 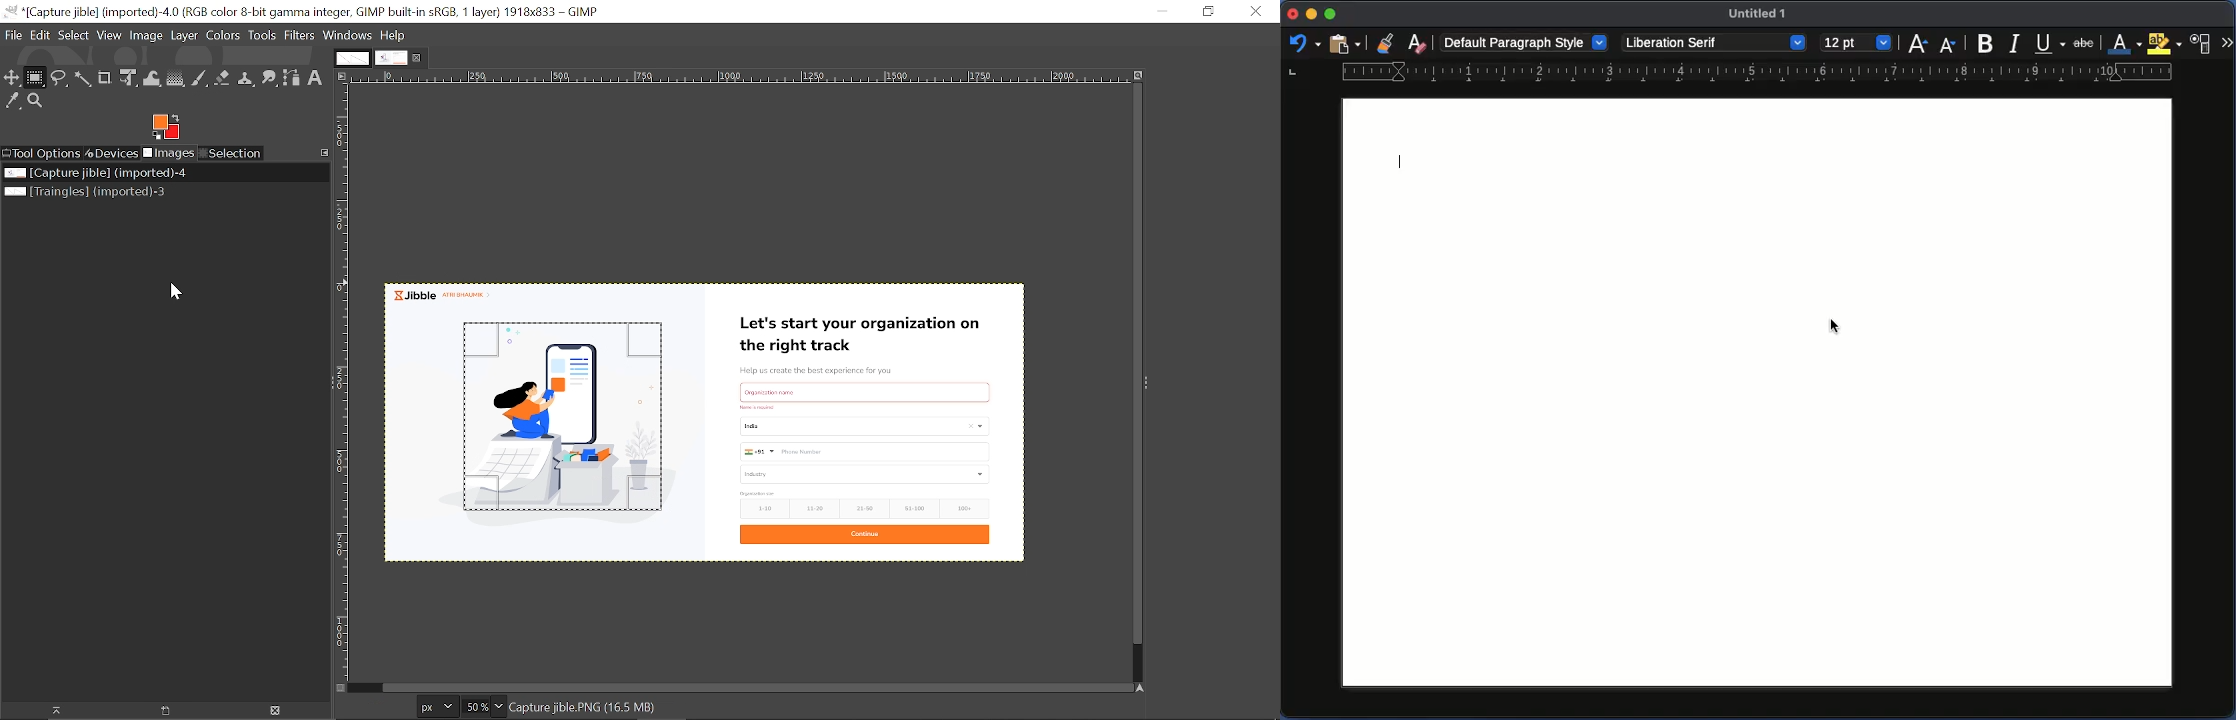 I want to click on Zoom, so click(x=35, y=103).